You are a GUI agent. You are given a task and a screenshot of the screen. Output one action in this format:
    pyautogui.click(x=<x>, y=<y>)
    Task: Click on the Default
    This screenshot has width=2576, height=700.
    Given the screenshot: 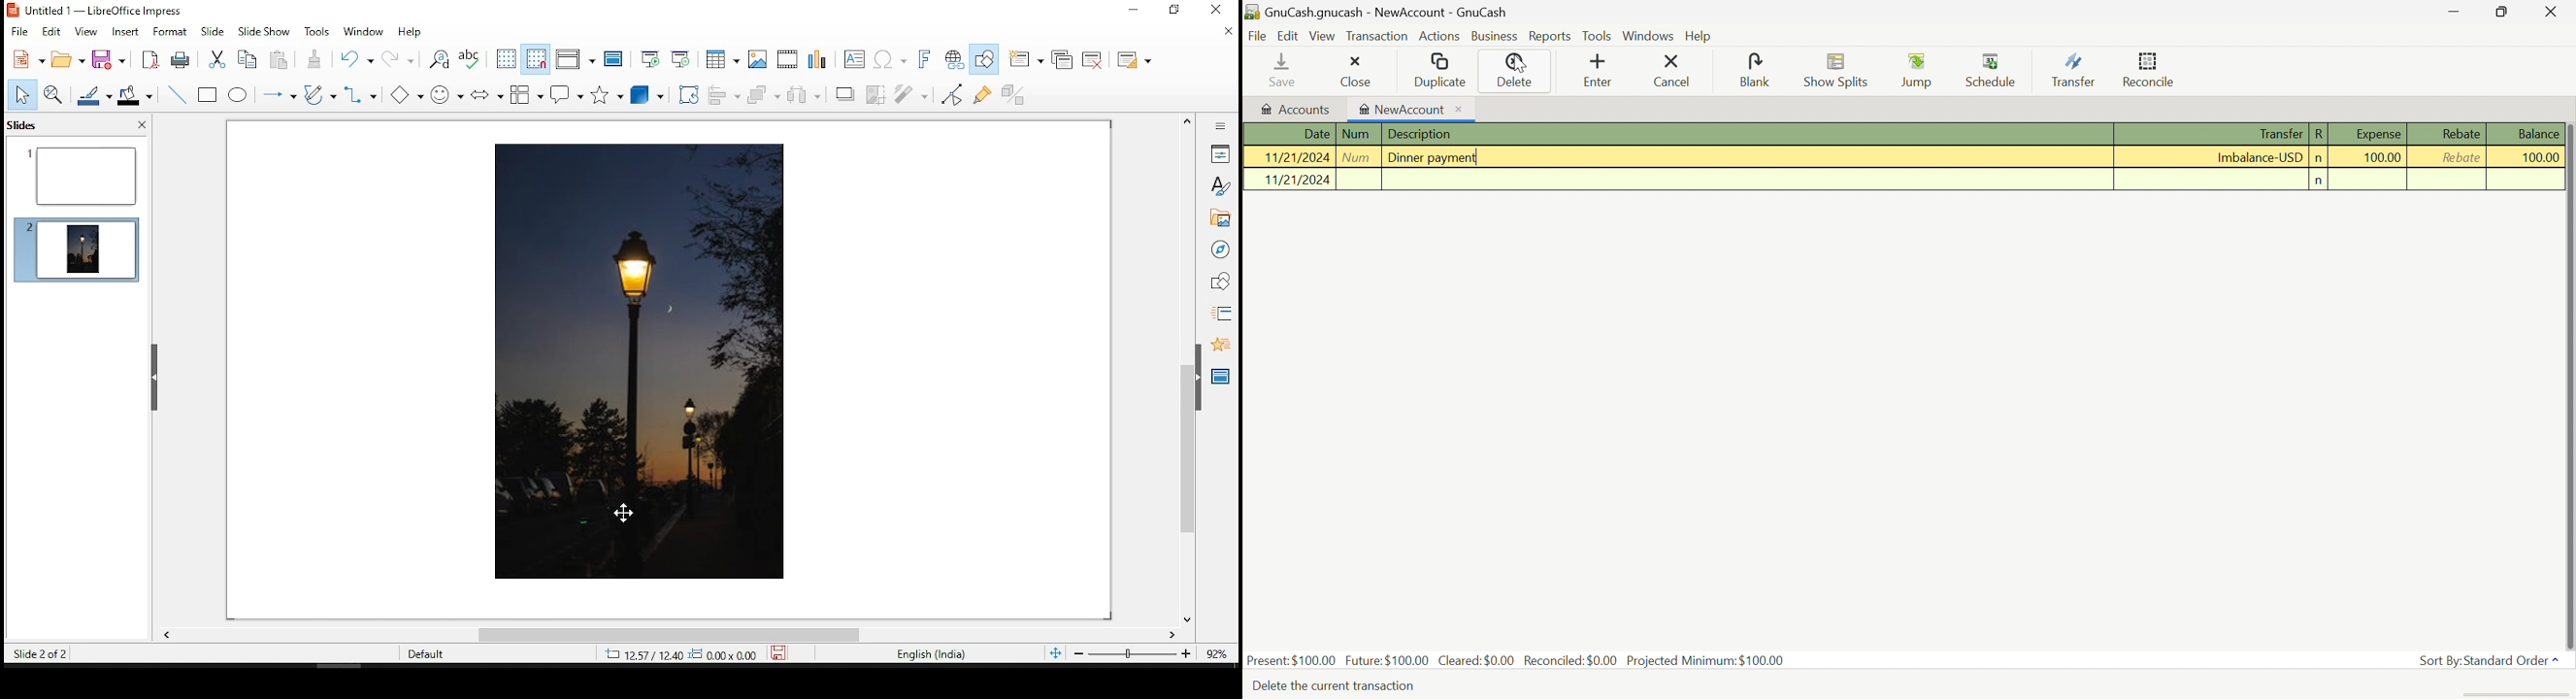 What is the action you would take?
    pyautogui.click(x=426, y=653)
    